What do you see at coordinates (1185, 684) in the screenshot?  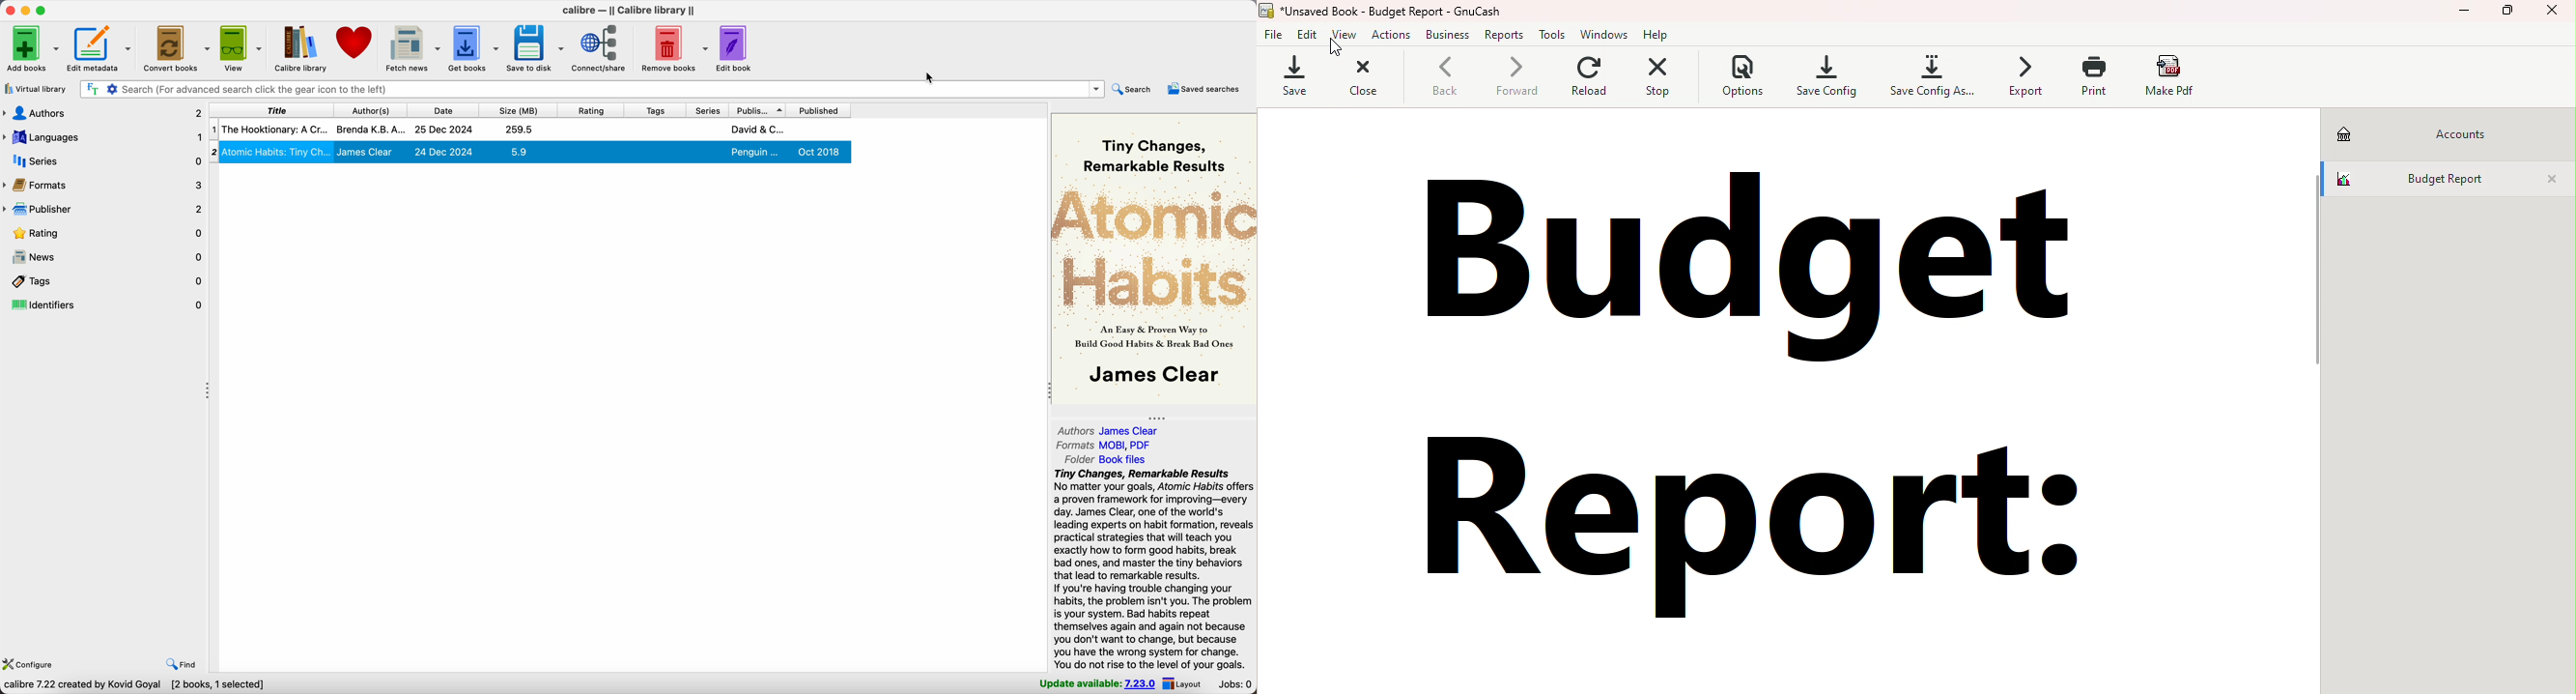 I see `layout` at bounding box center [1185, 684].